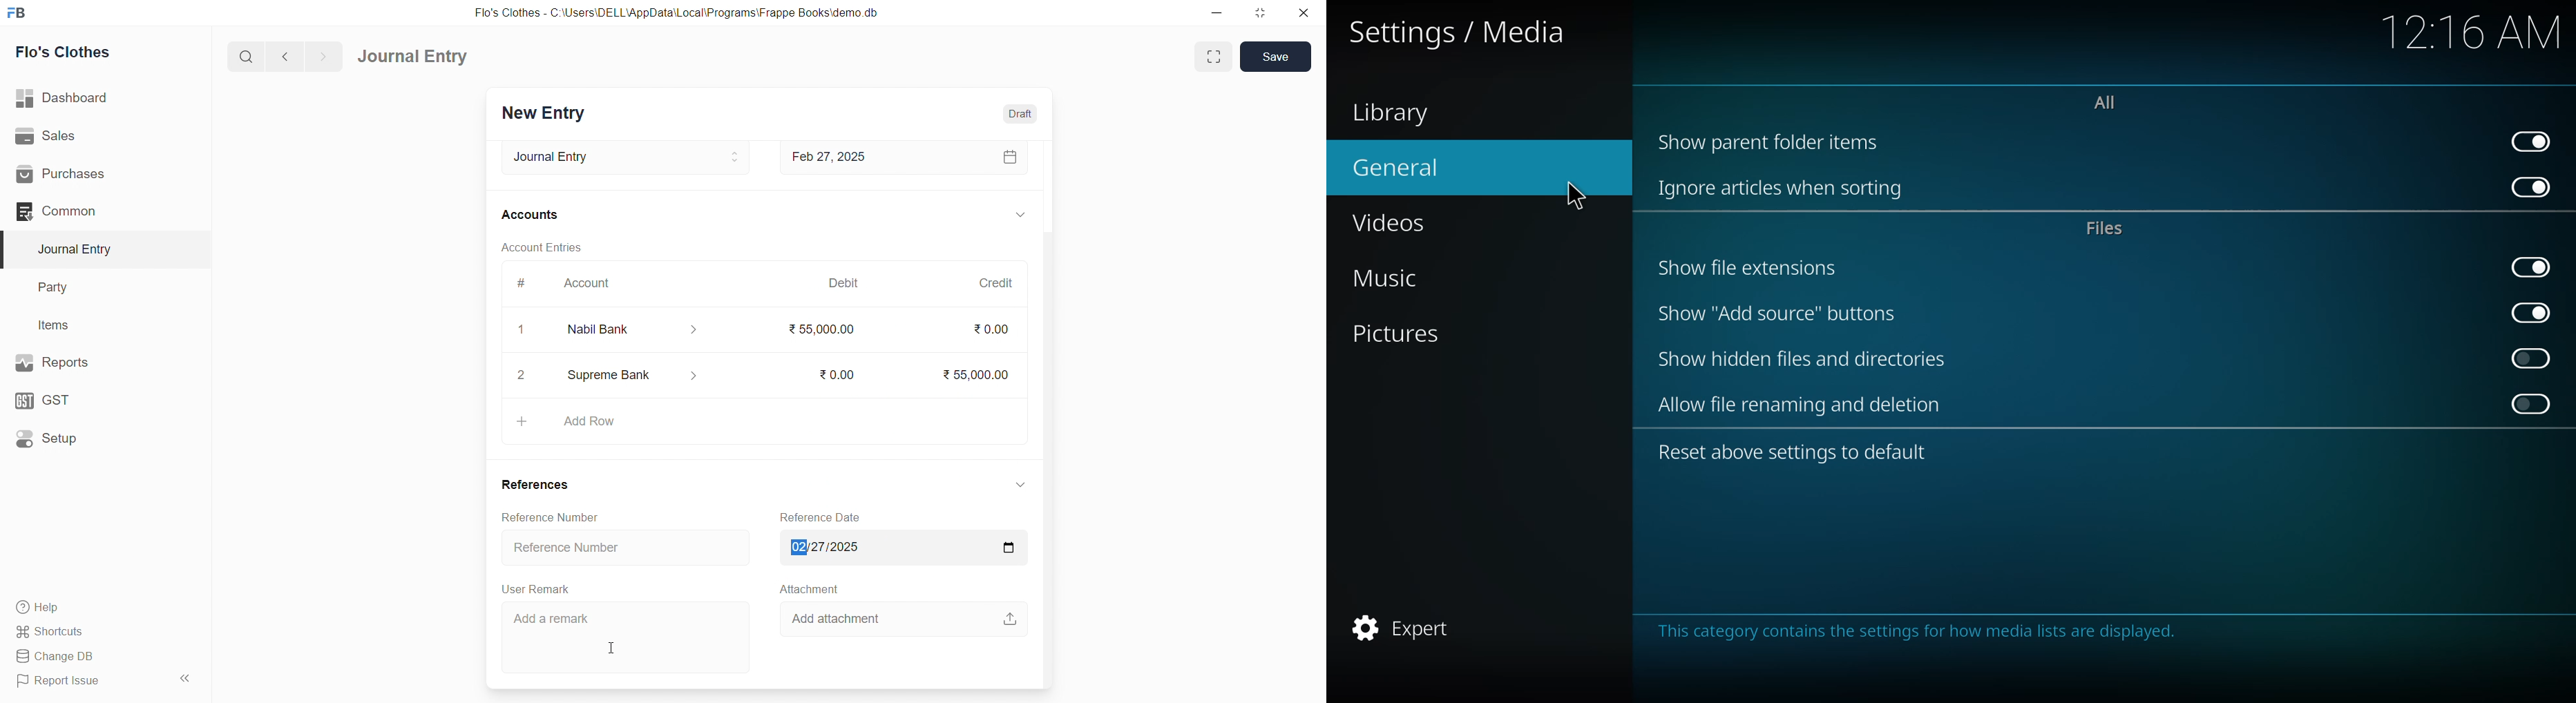  Describe the element at coordinates (1046, 414) in the screenshot. I see `VERTICAL SCROLL BAR` at that location.